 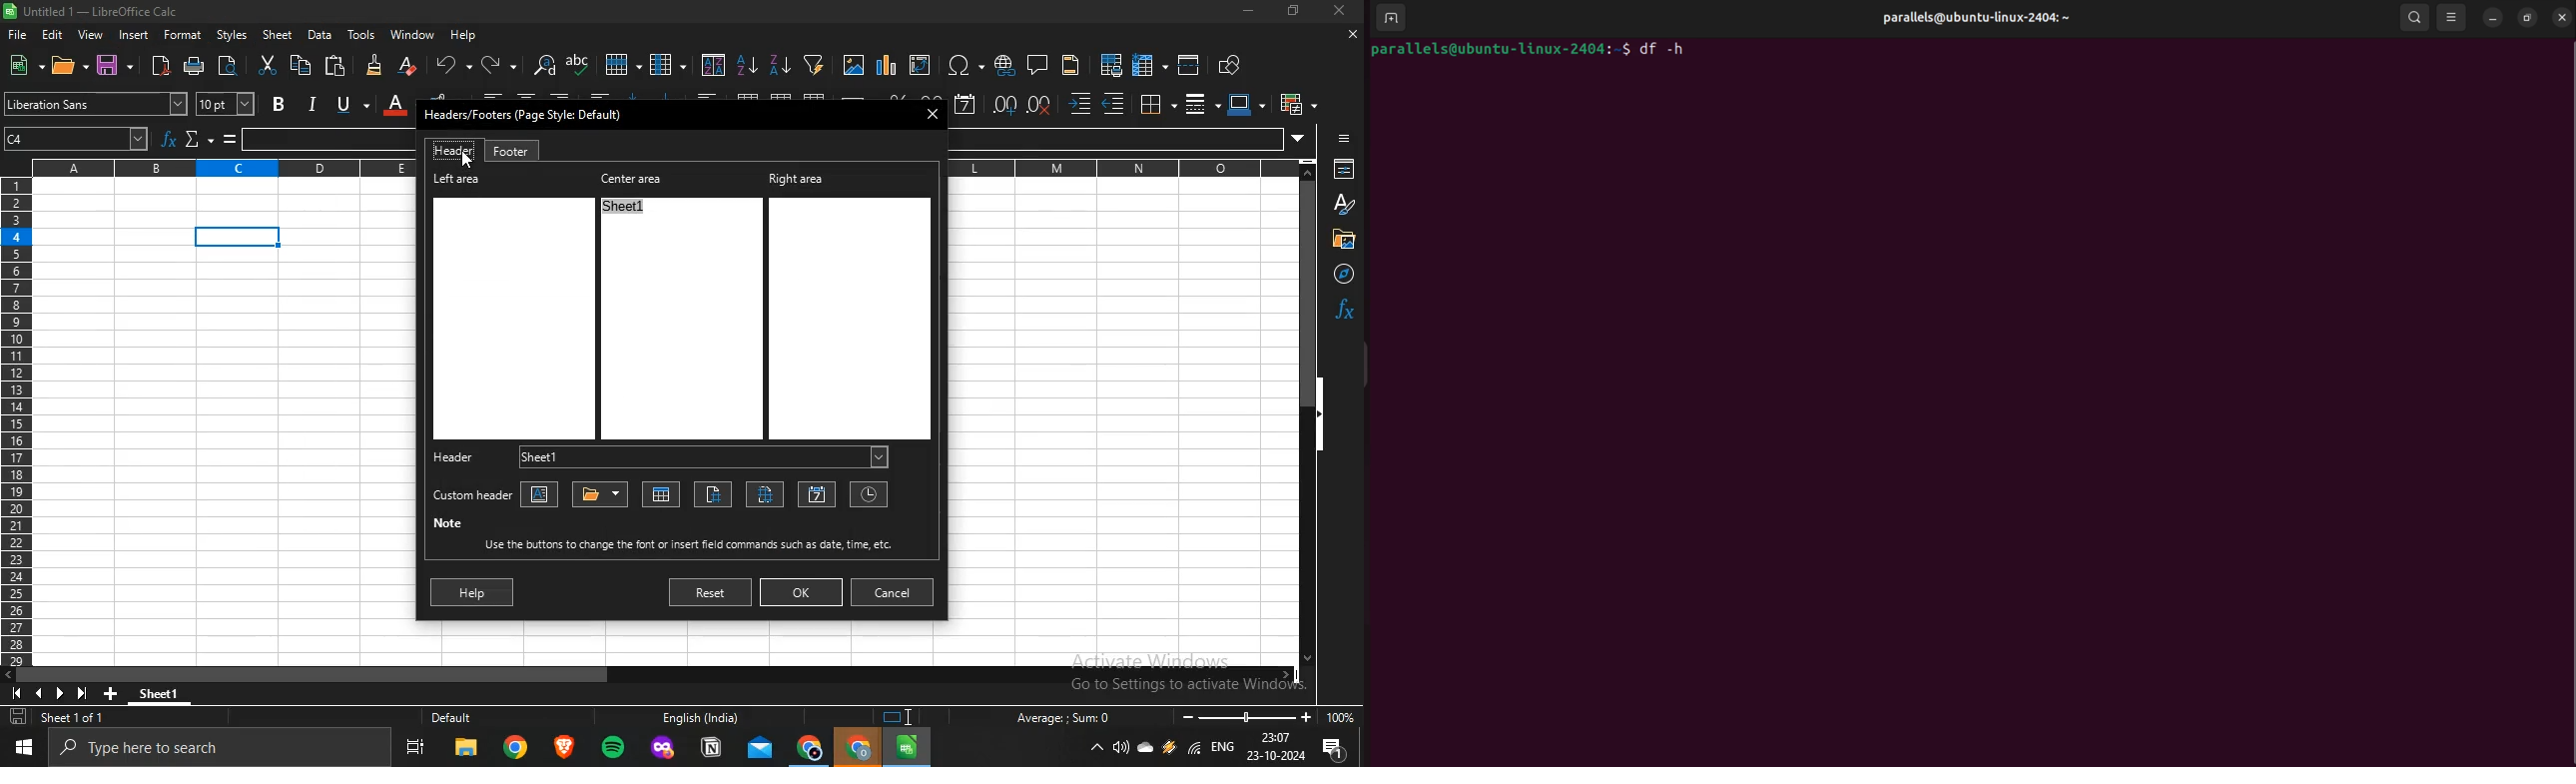 What do you see at coordinates (761, 749) in the screenshot?
I see `outlook` at bounding box center [761, 749].